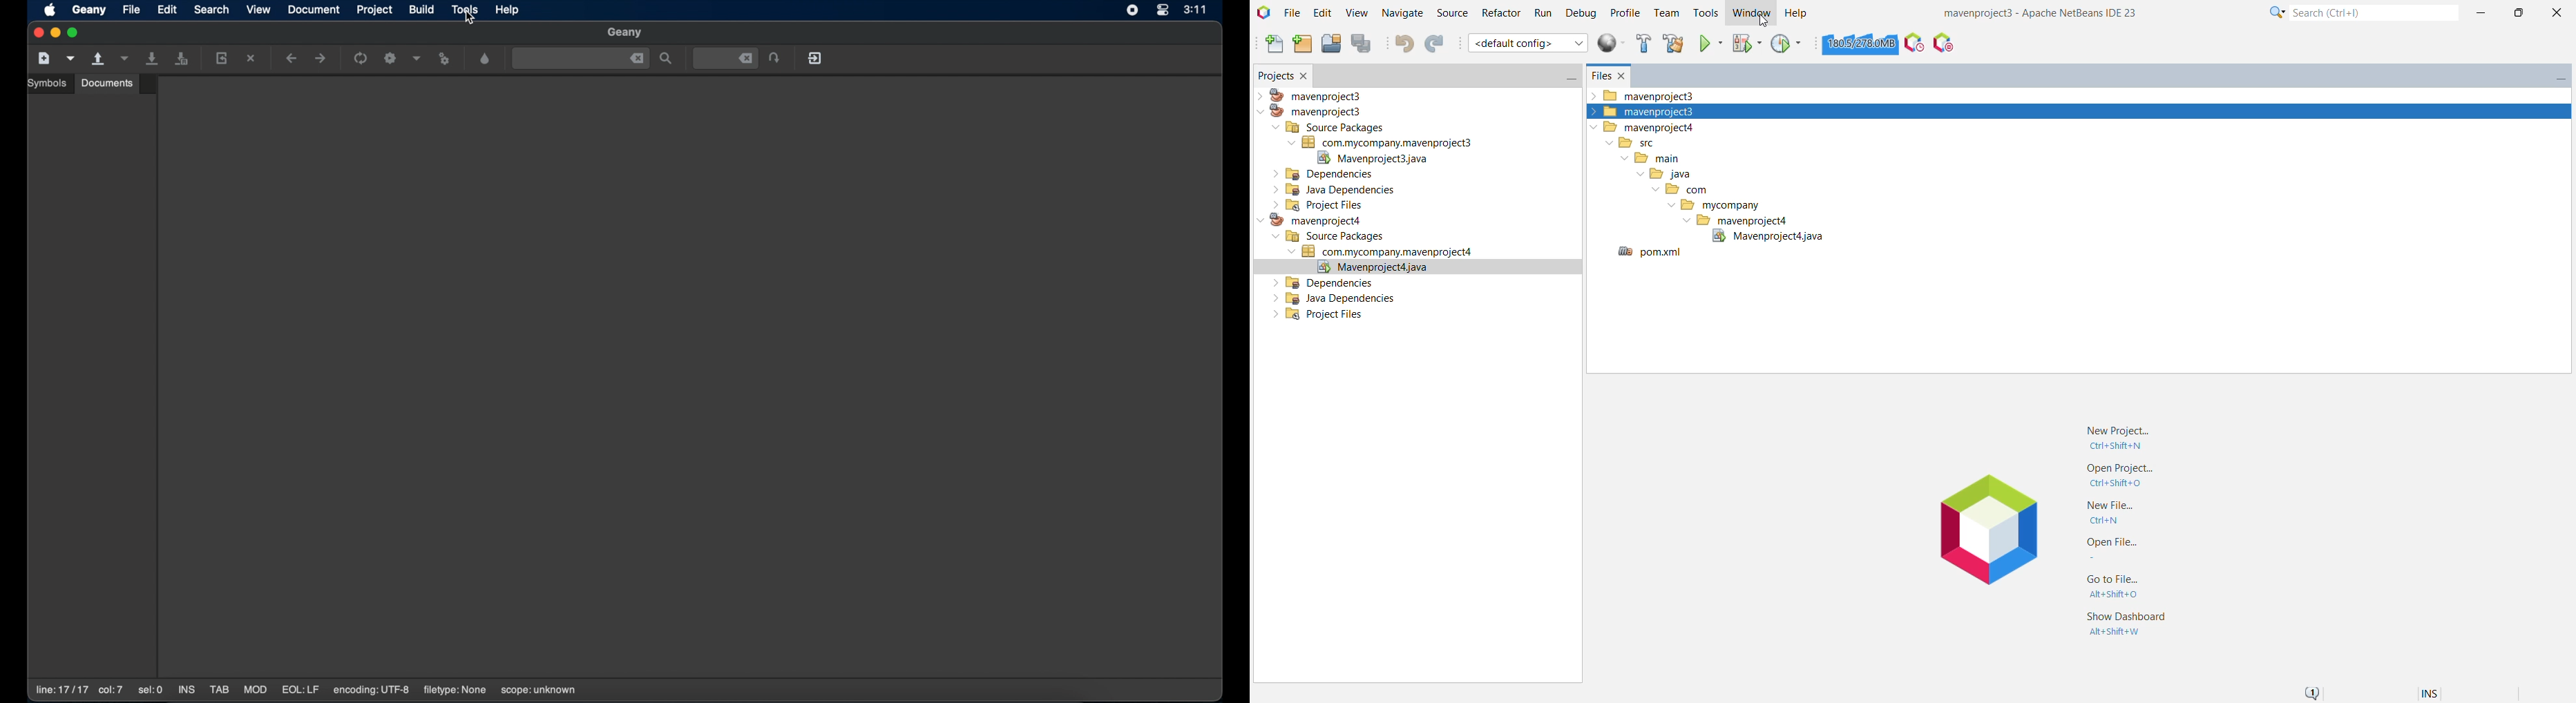  What do you see at coordinates (2556, 12) in the screenshot?
I see `Close` at bounding box center [2556, 12].